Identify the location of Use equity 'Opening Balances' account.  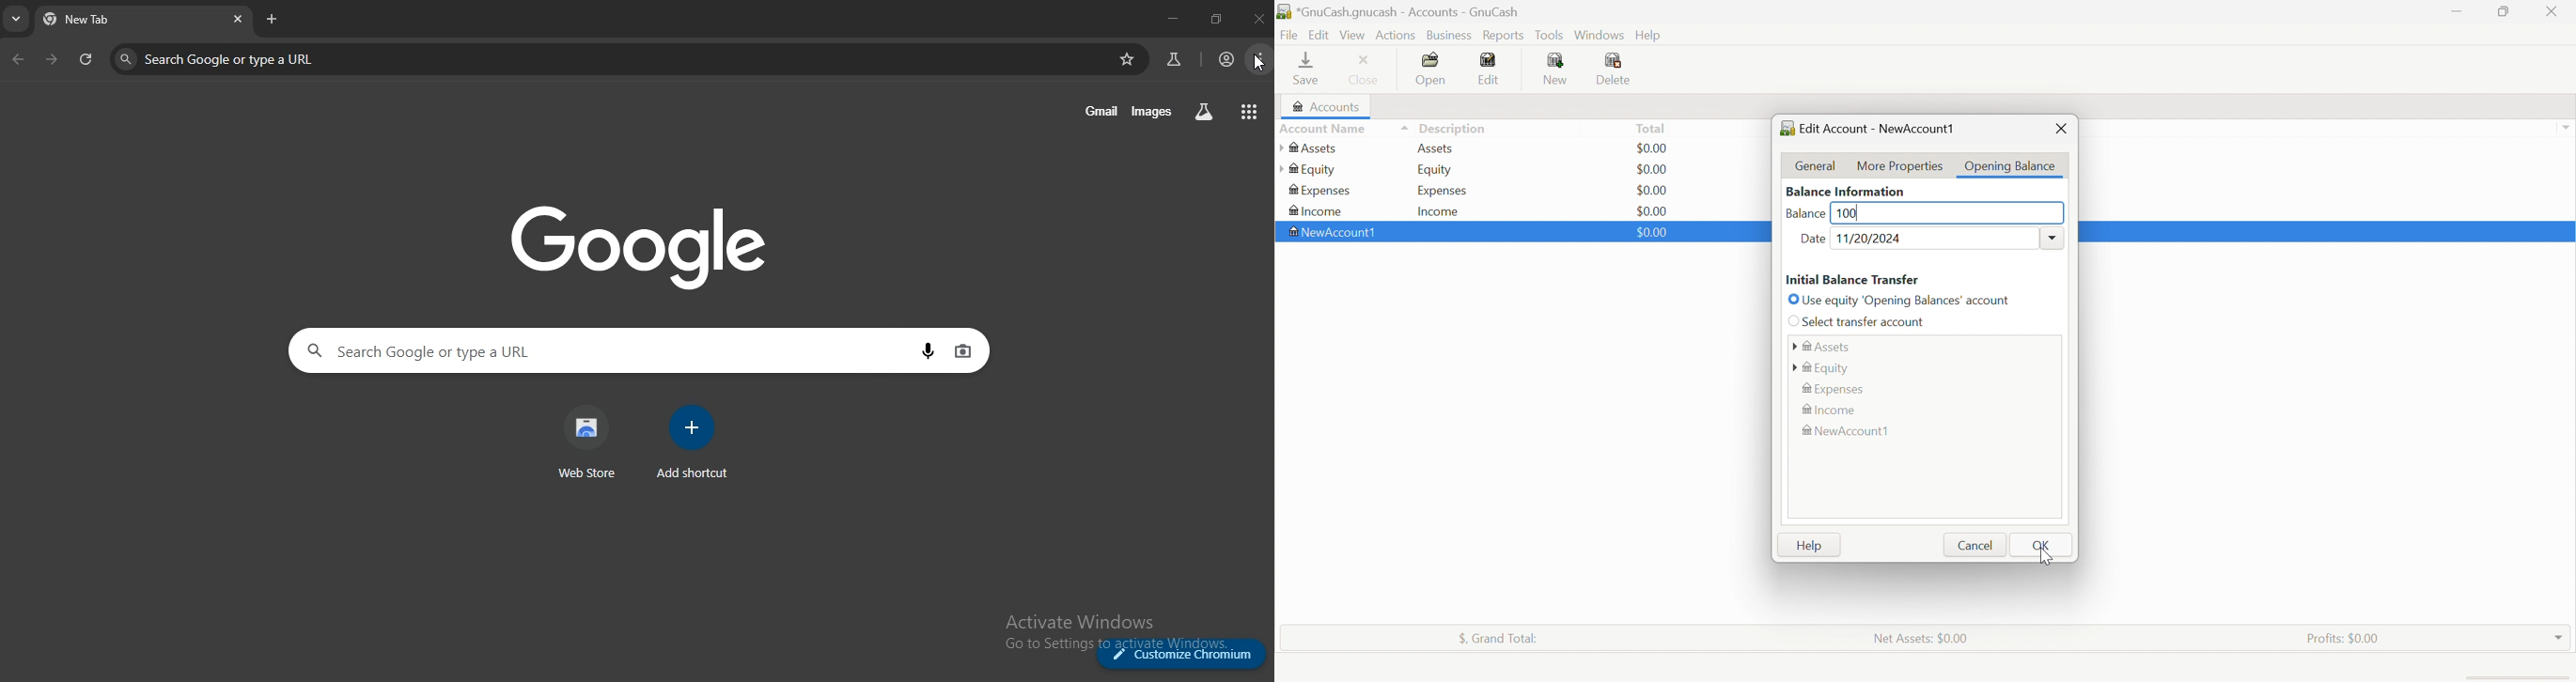
(1902, 299).